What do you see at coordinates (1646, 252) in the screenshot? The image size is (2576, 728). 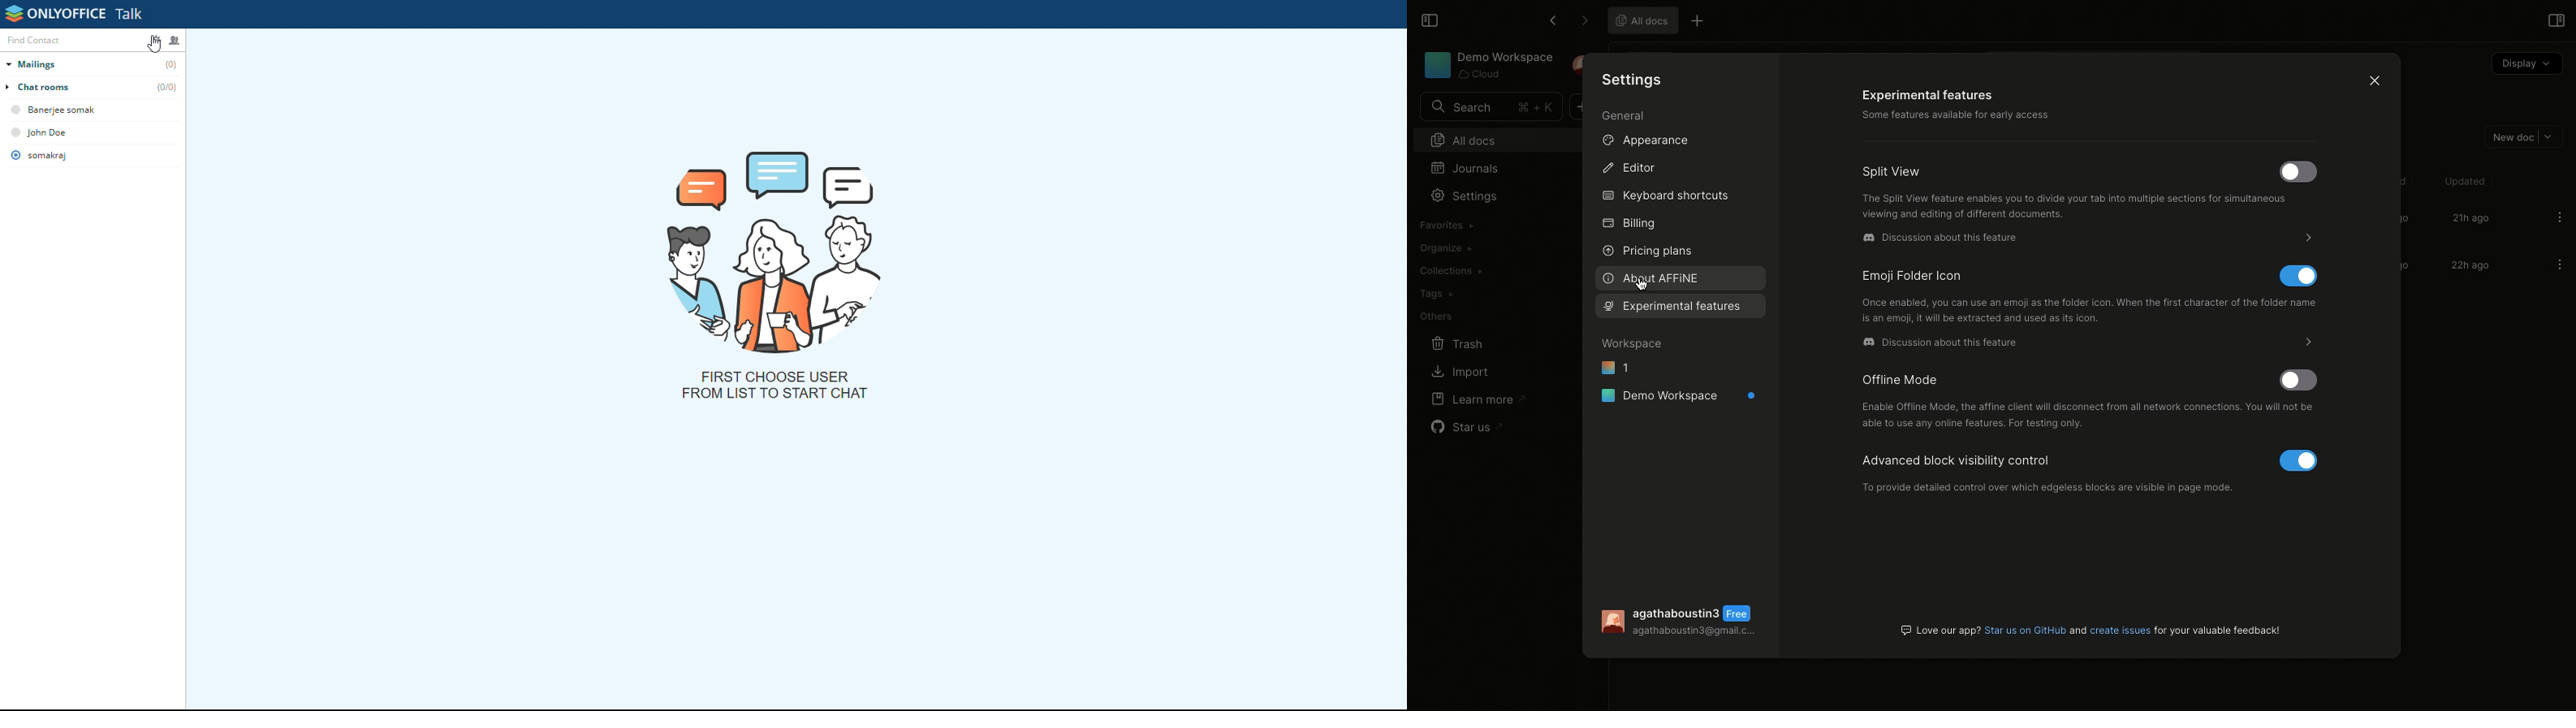 I see `Pricing plans` at bounding box center [1646, 252].